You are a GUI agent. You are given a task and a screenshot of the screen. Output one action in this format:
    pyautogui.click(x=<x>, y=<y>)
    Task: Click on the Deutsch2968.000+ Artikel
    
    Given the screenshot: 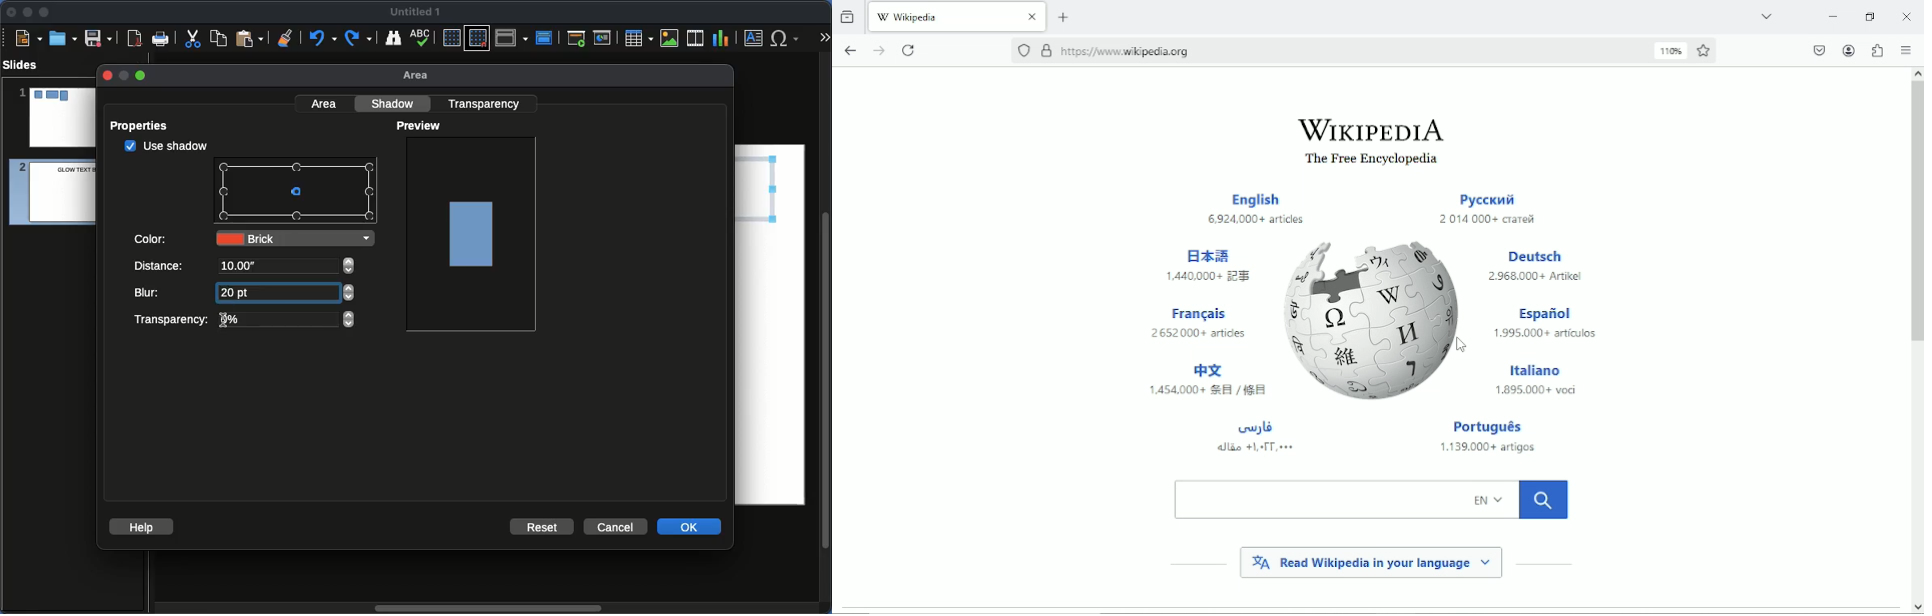 What is the action you would take?
    pyautogui.click(x=1535, y=266)
    